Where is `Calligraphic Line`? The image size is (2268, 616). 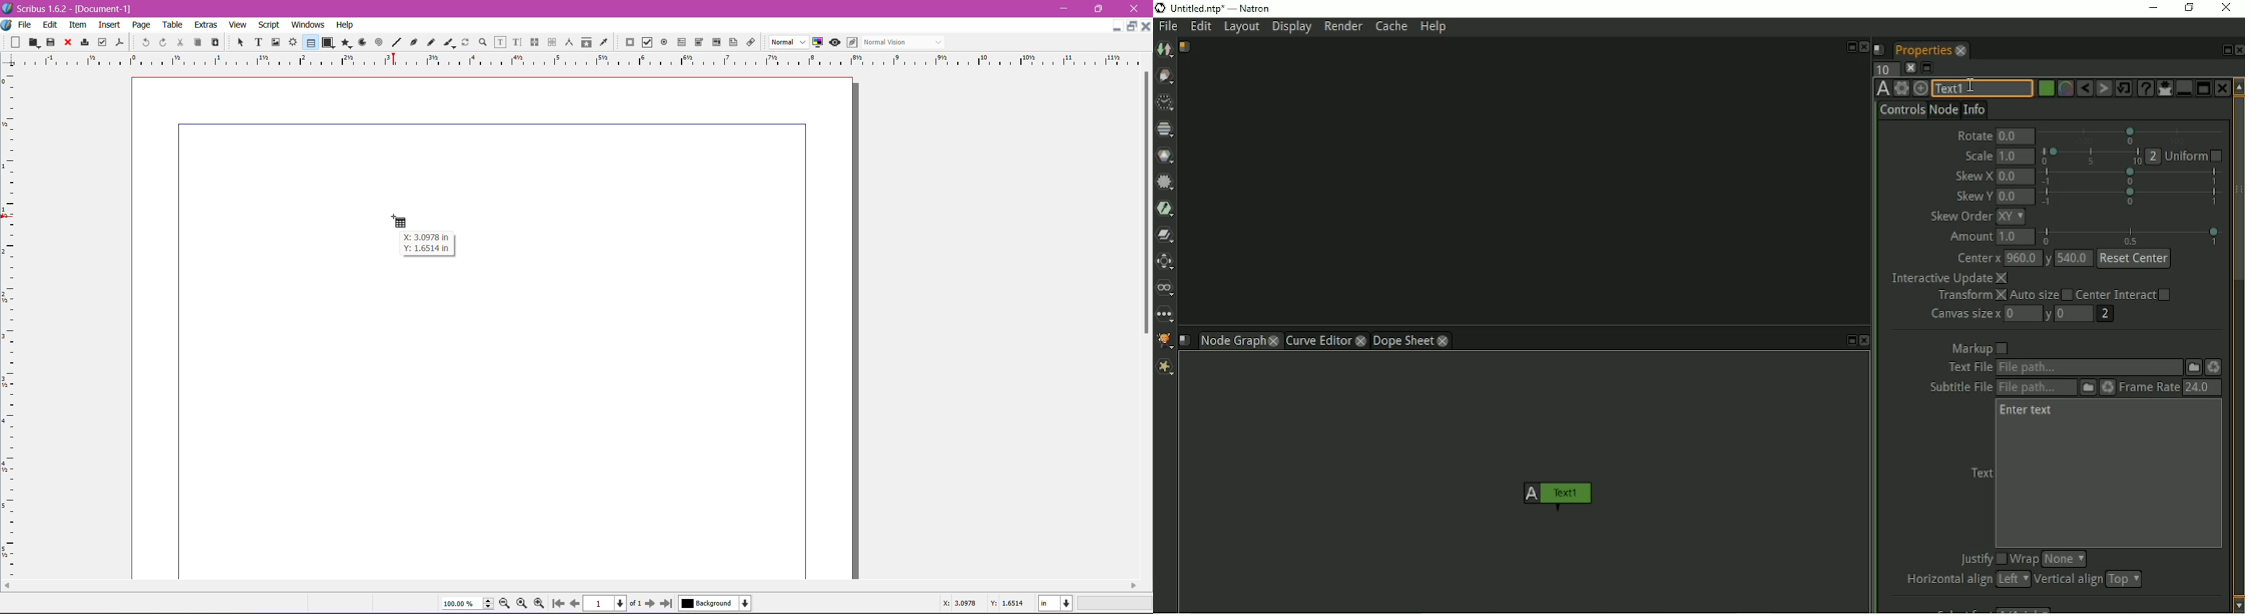
Calligraphic Line is located at coordinates (449, 41).